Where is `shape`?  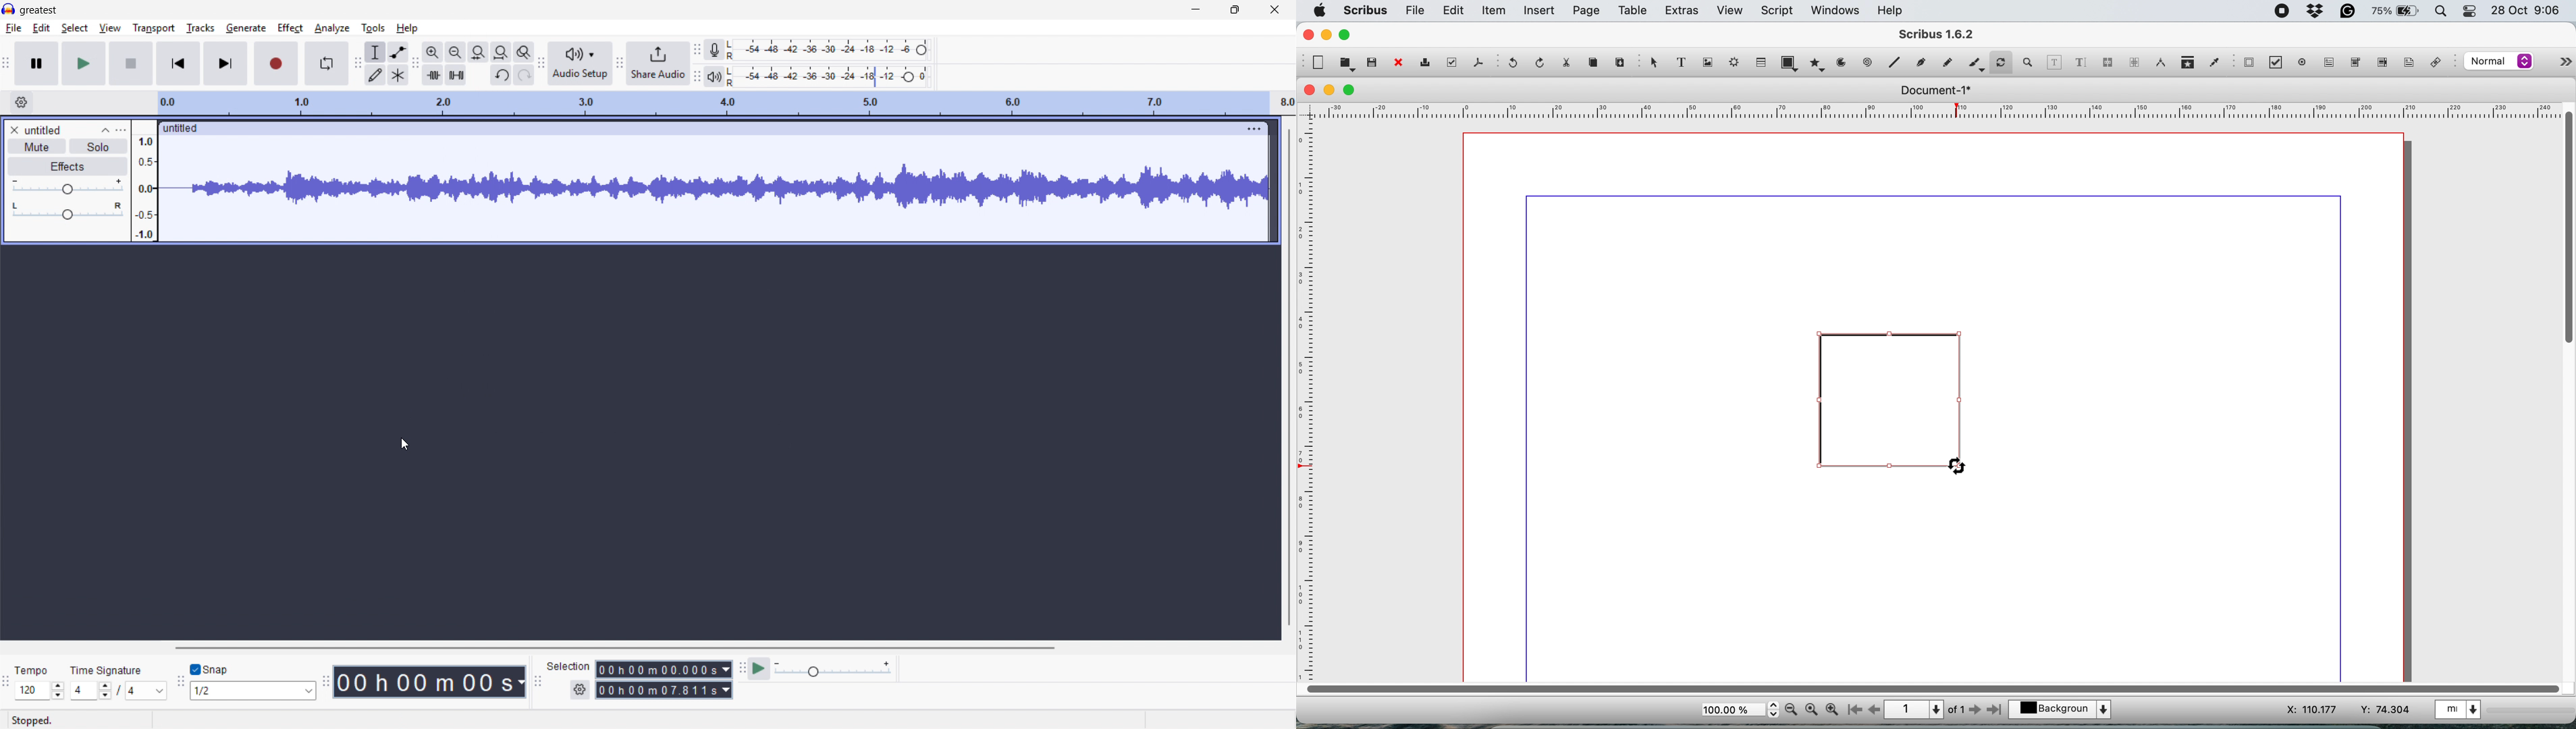
shape is located at coordinates (1789, 62).